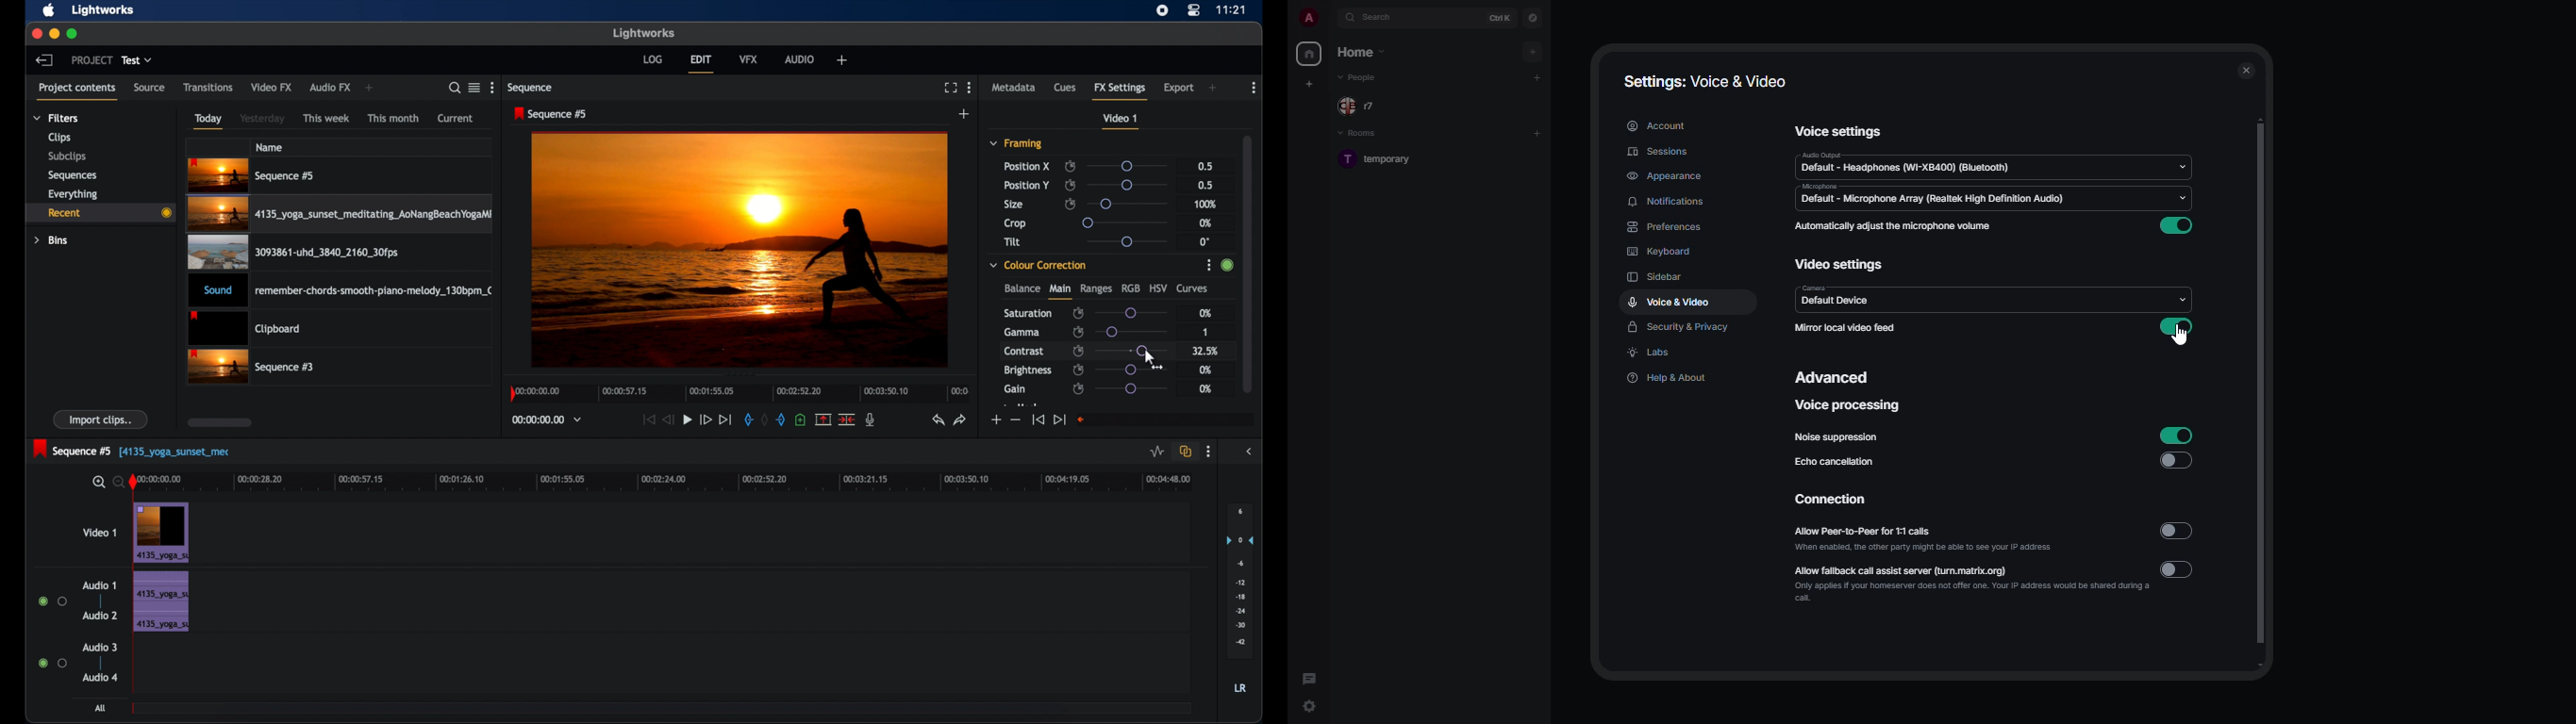 The height and width of the screenshot is (728, 2576). I want to click on brightness, so click(1027, 371).